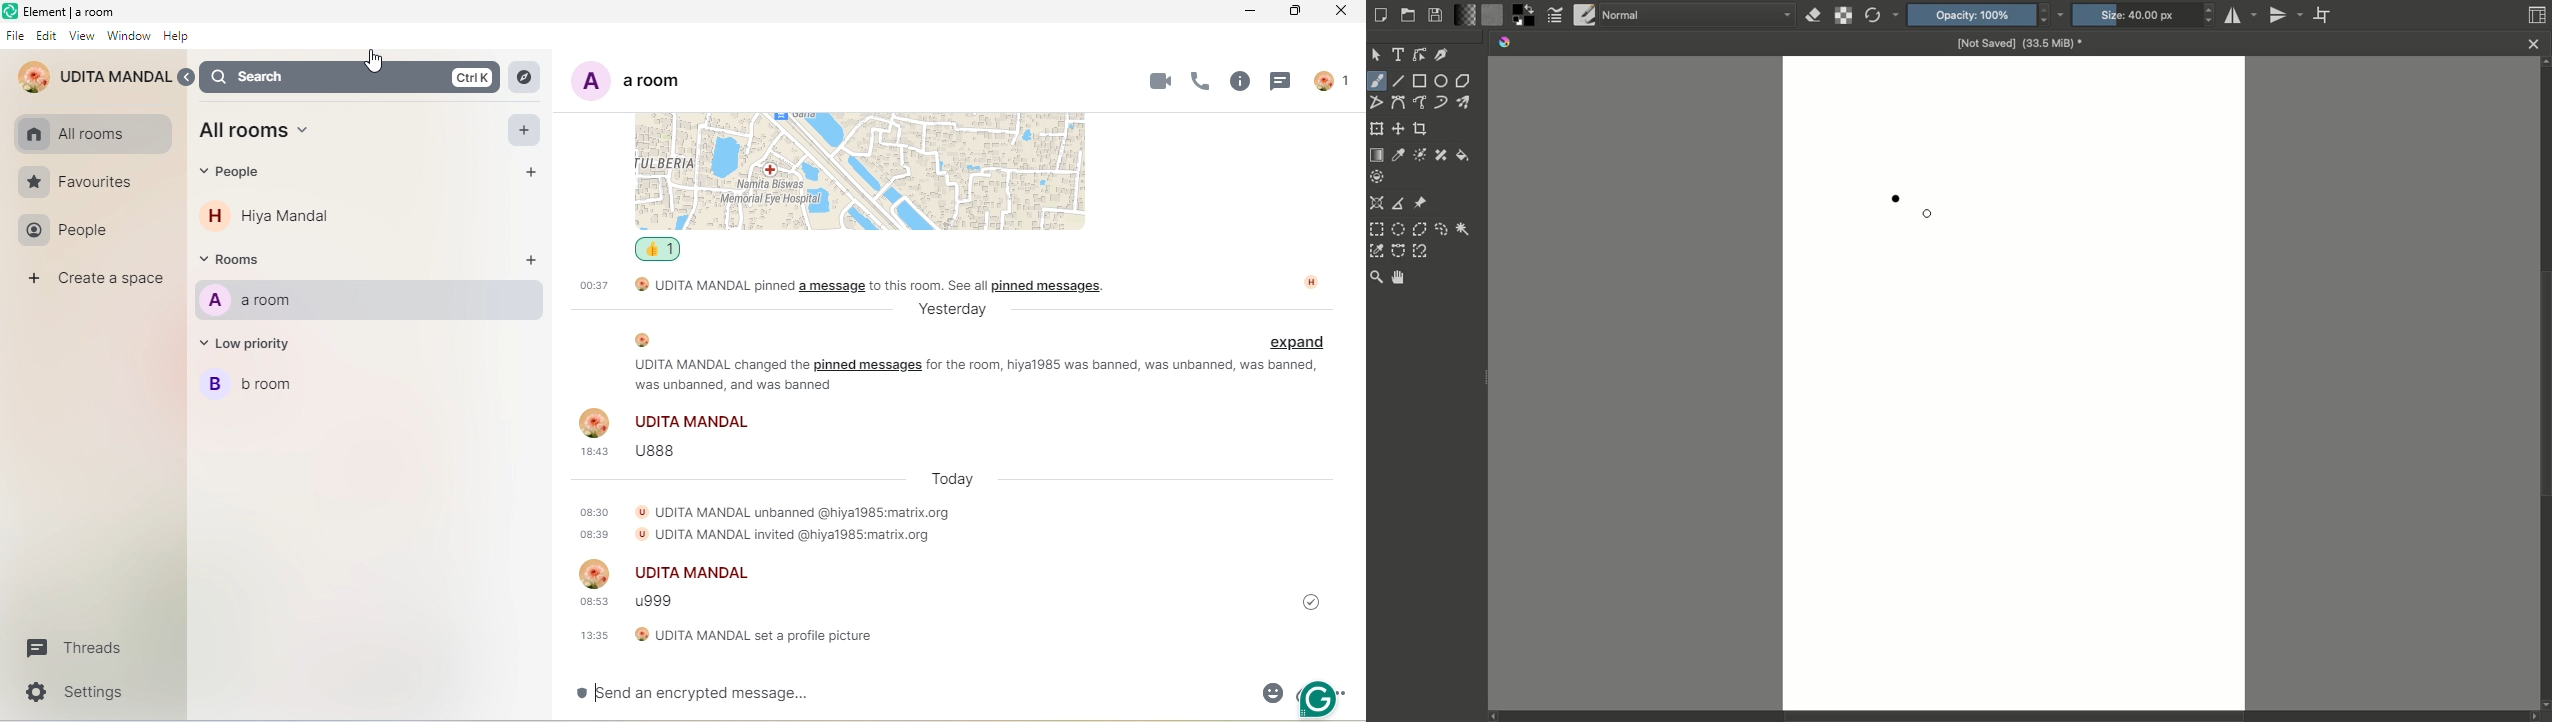  Describe the element at coordinates (863, 173) in the screenshot. I see `Location` at that location.